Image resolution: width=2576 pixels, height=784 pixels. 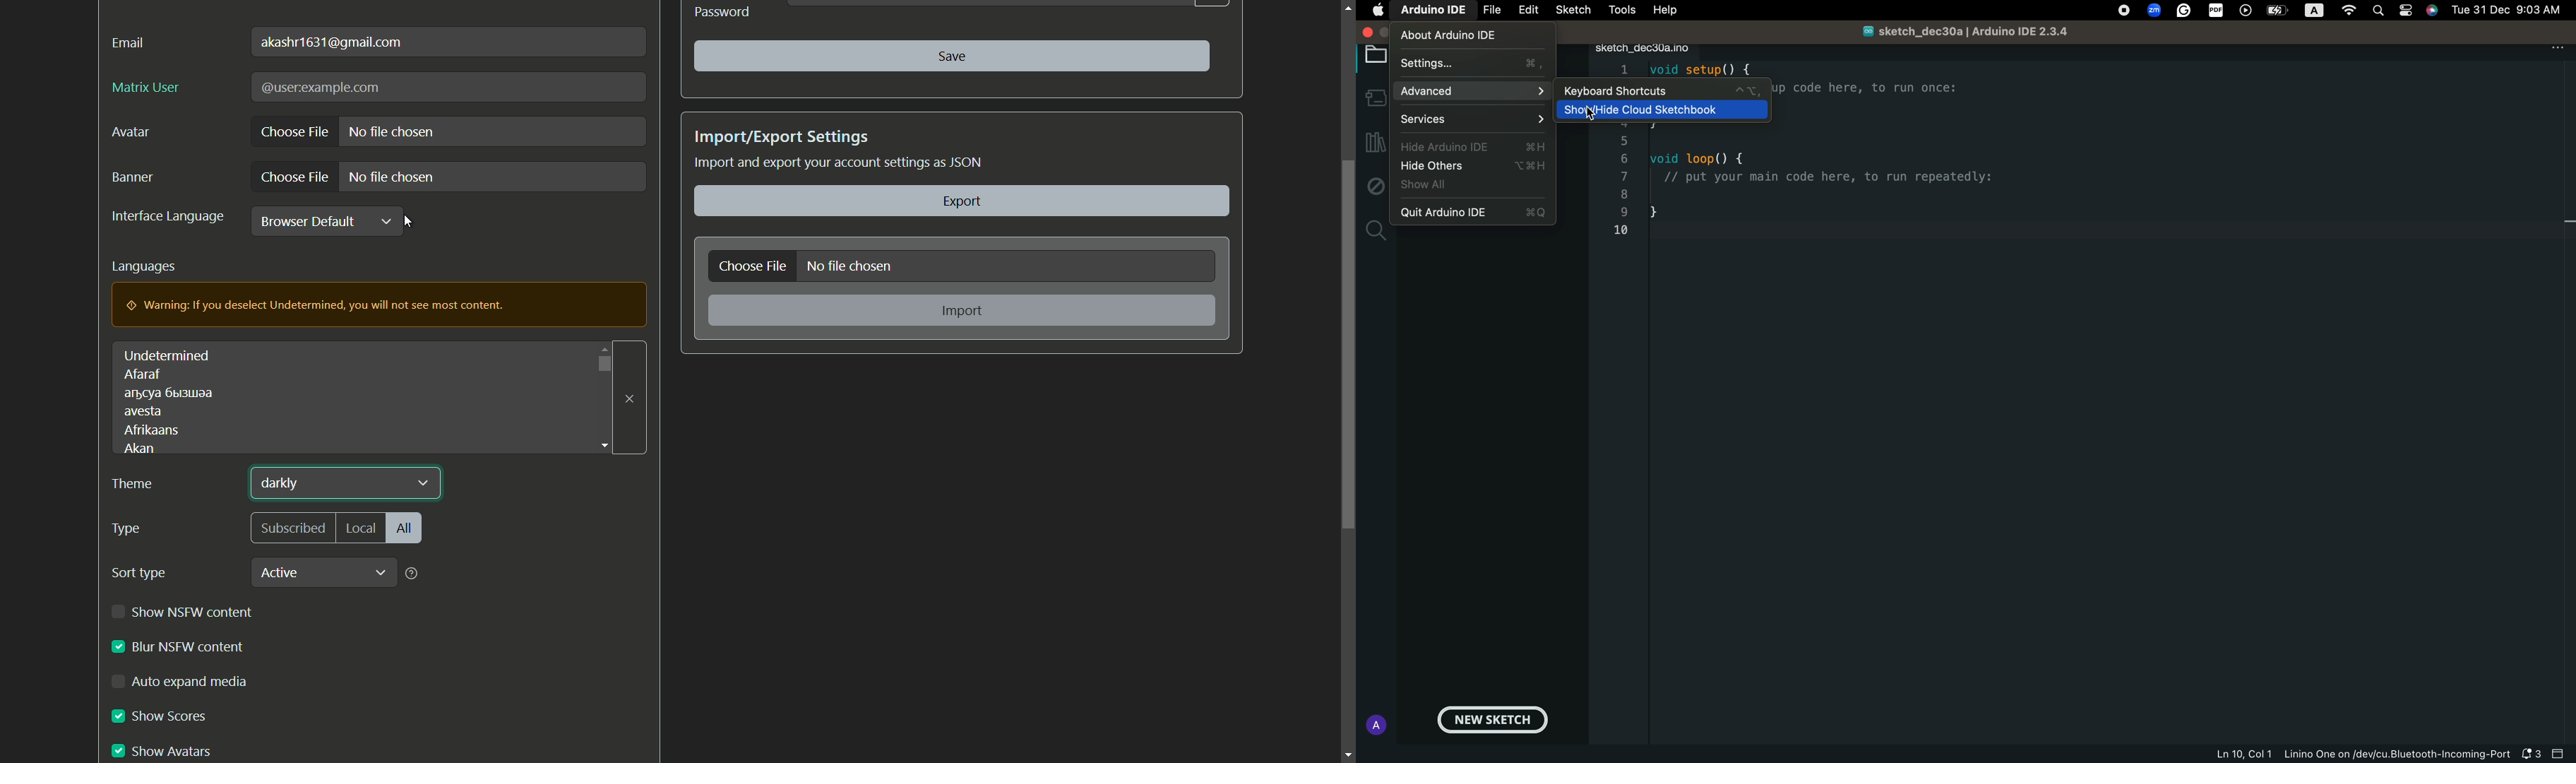 I want to click on warning pop, so click(x=379, y=304).